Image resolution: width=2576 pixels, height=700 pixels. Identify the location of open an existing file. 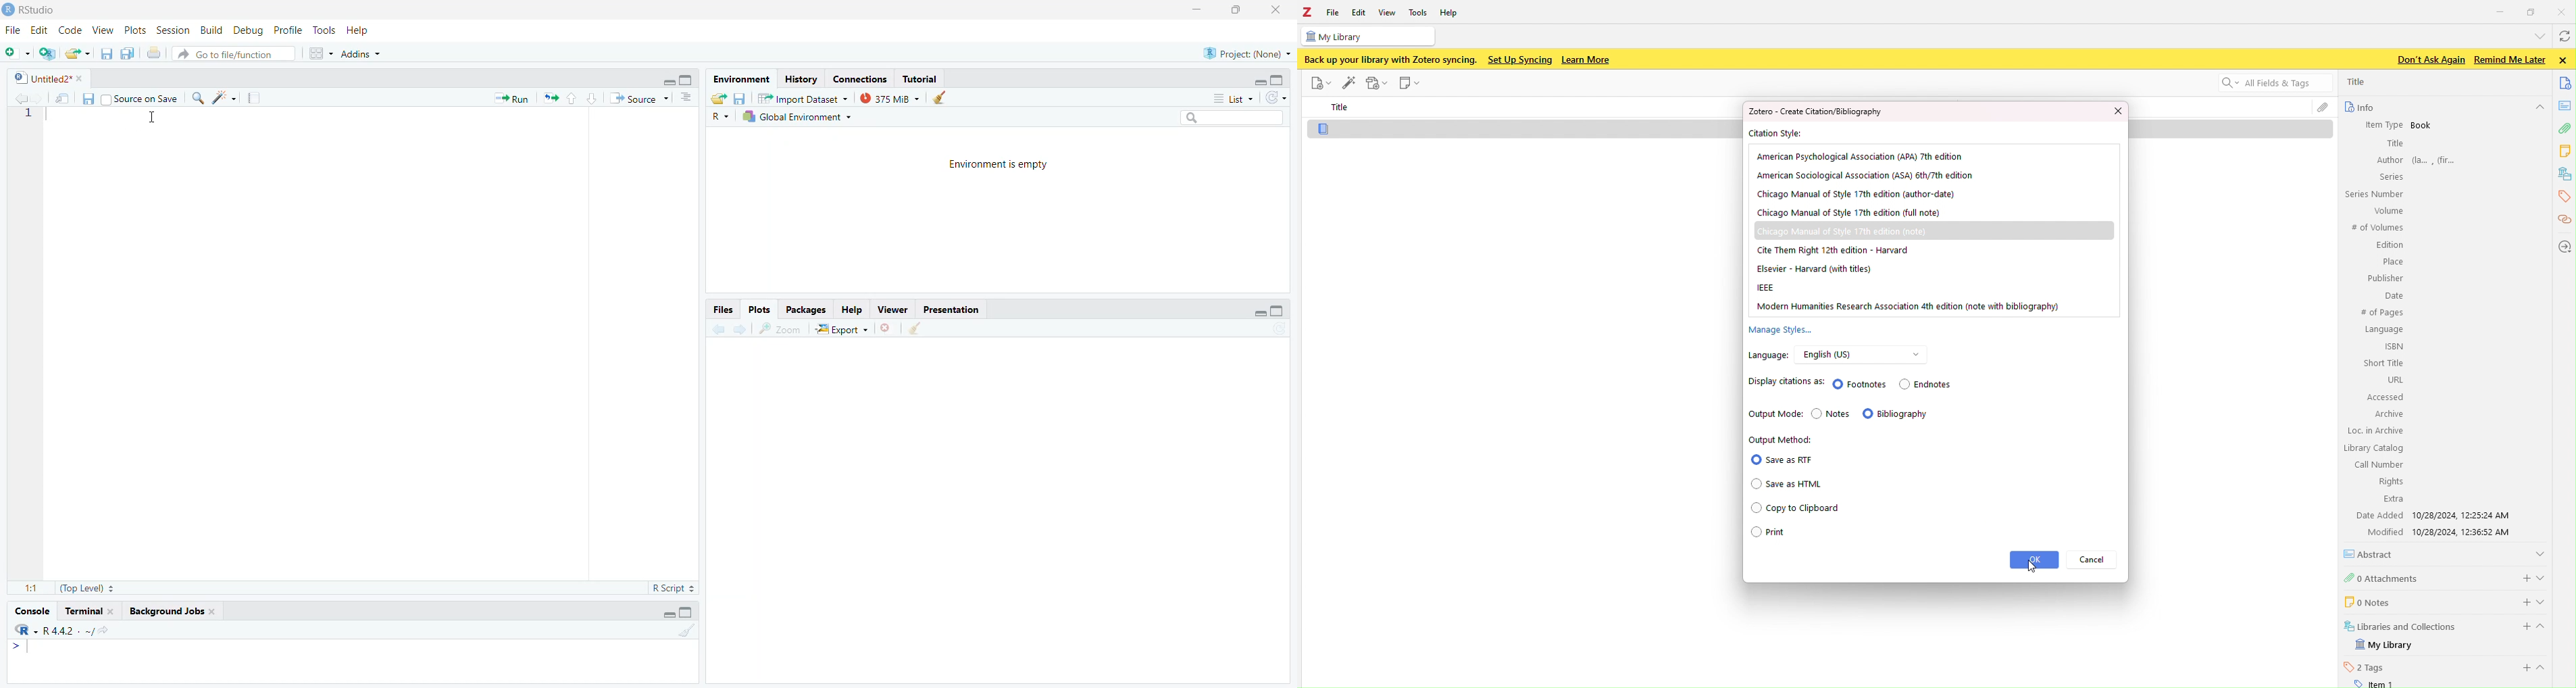
(78, 53).